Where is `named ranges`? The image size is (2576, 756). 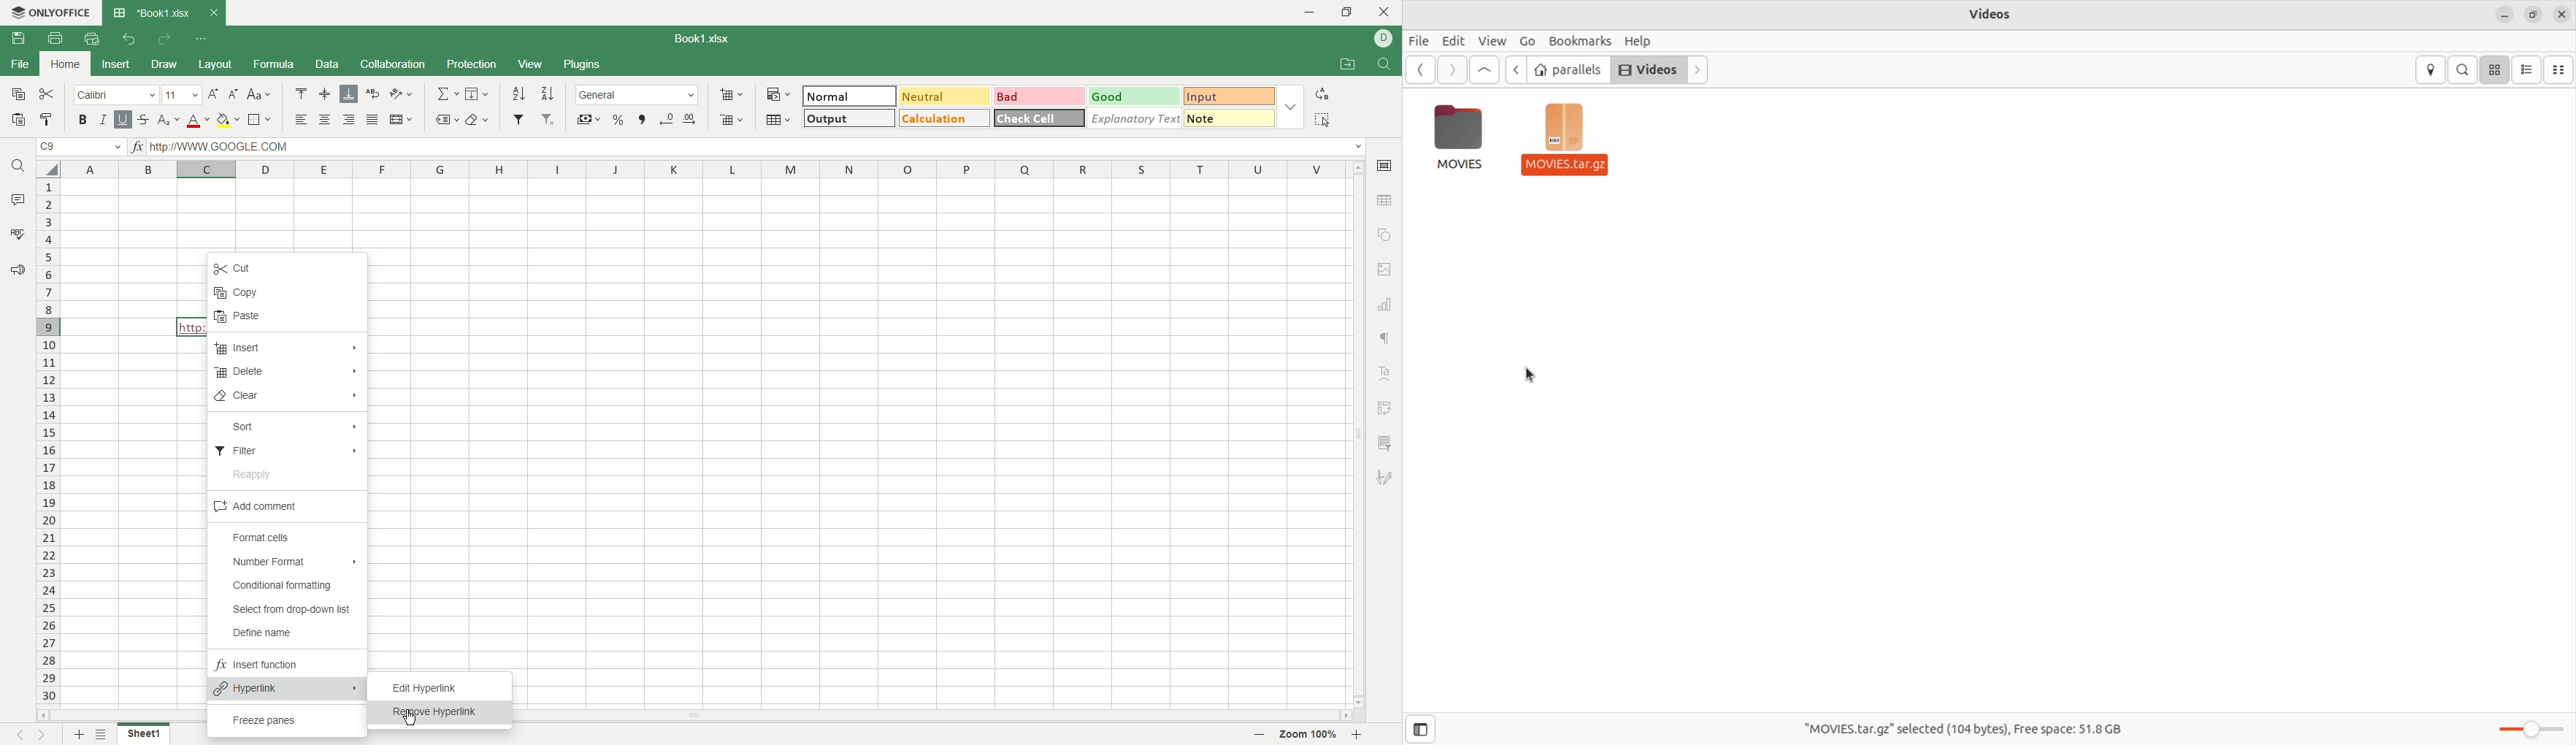
named ranges is located at coordinates (448, 121).